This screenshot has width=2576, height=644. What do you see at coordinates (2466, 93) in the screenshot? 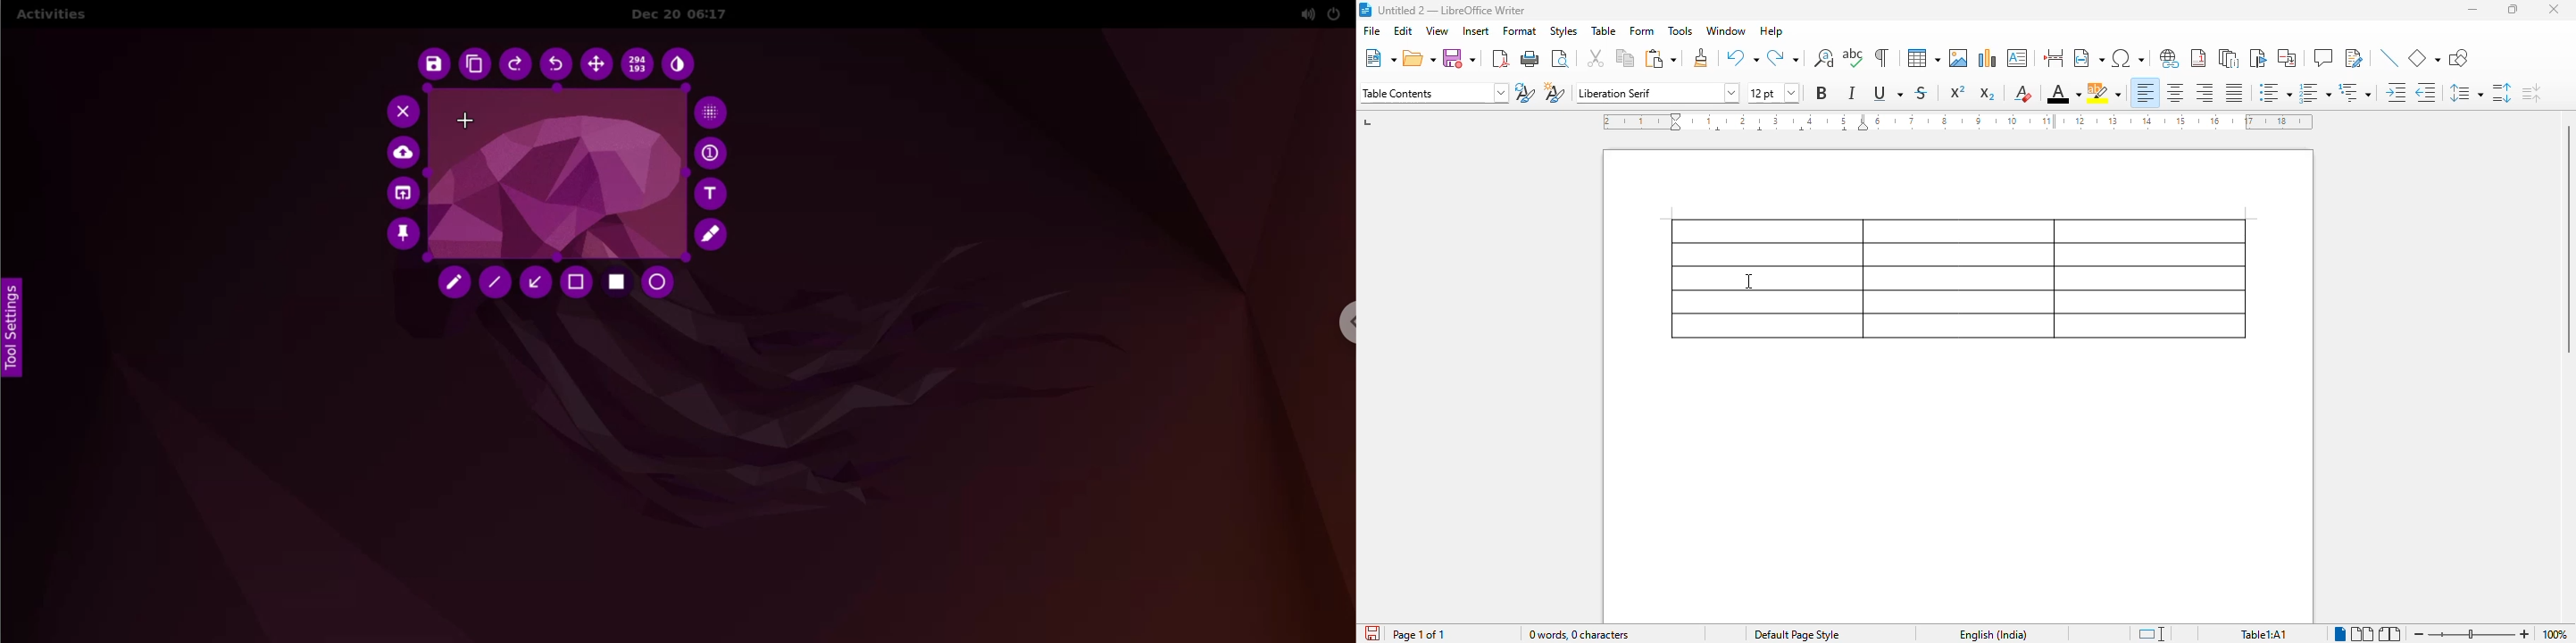
I see `set line spacing` at bounding box center [2466, 93].